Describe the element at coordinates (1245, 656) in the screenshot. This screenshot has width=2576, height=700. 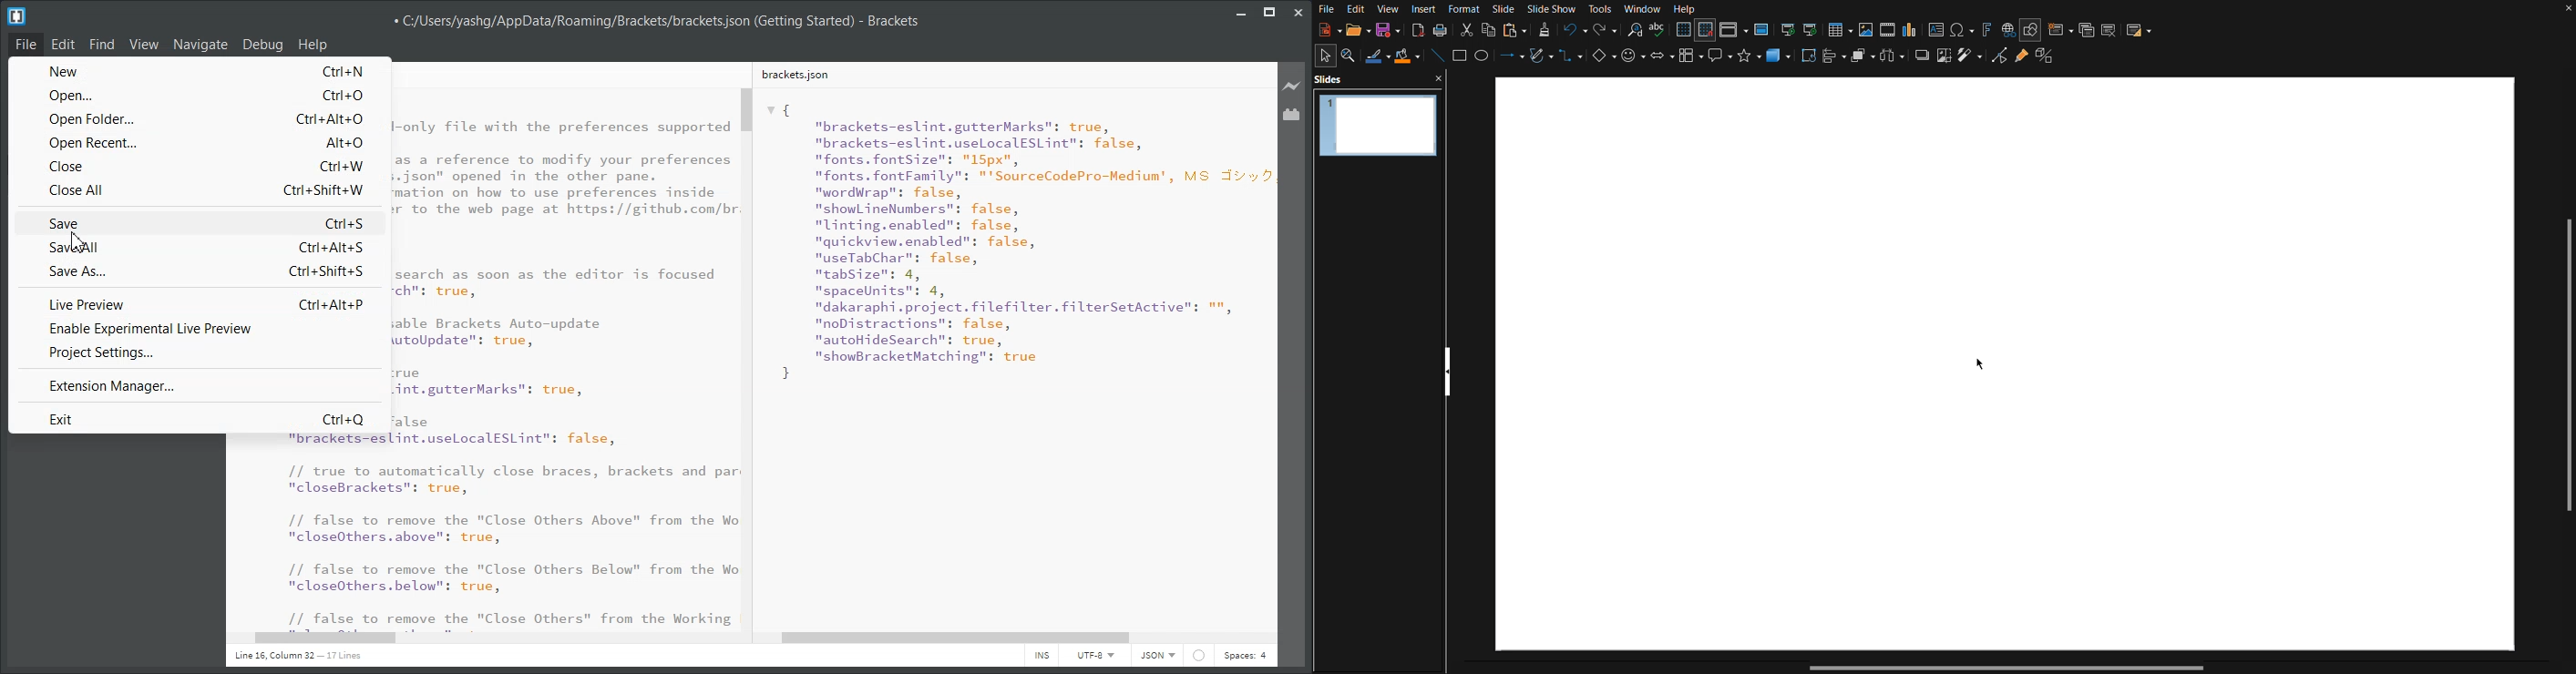
I see `Spaces: 4` at that location.